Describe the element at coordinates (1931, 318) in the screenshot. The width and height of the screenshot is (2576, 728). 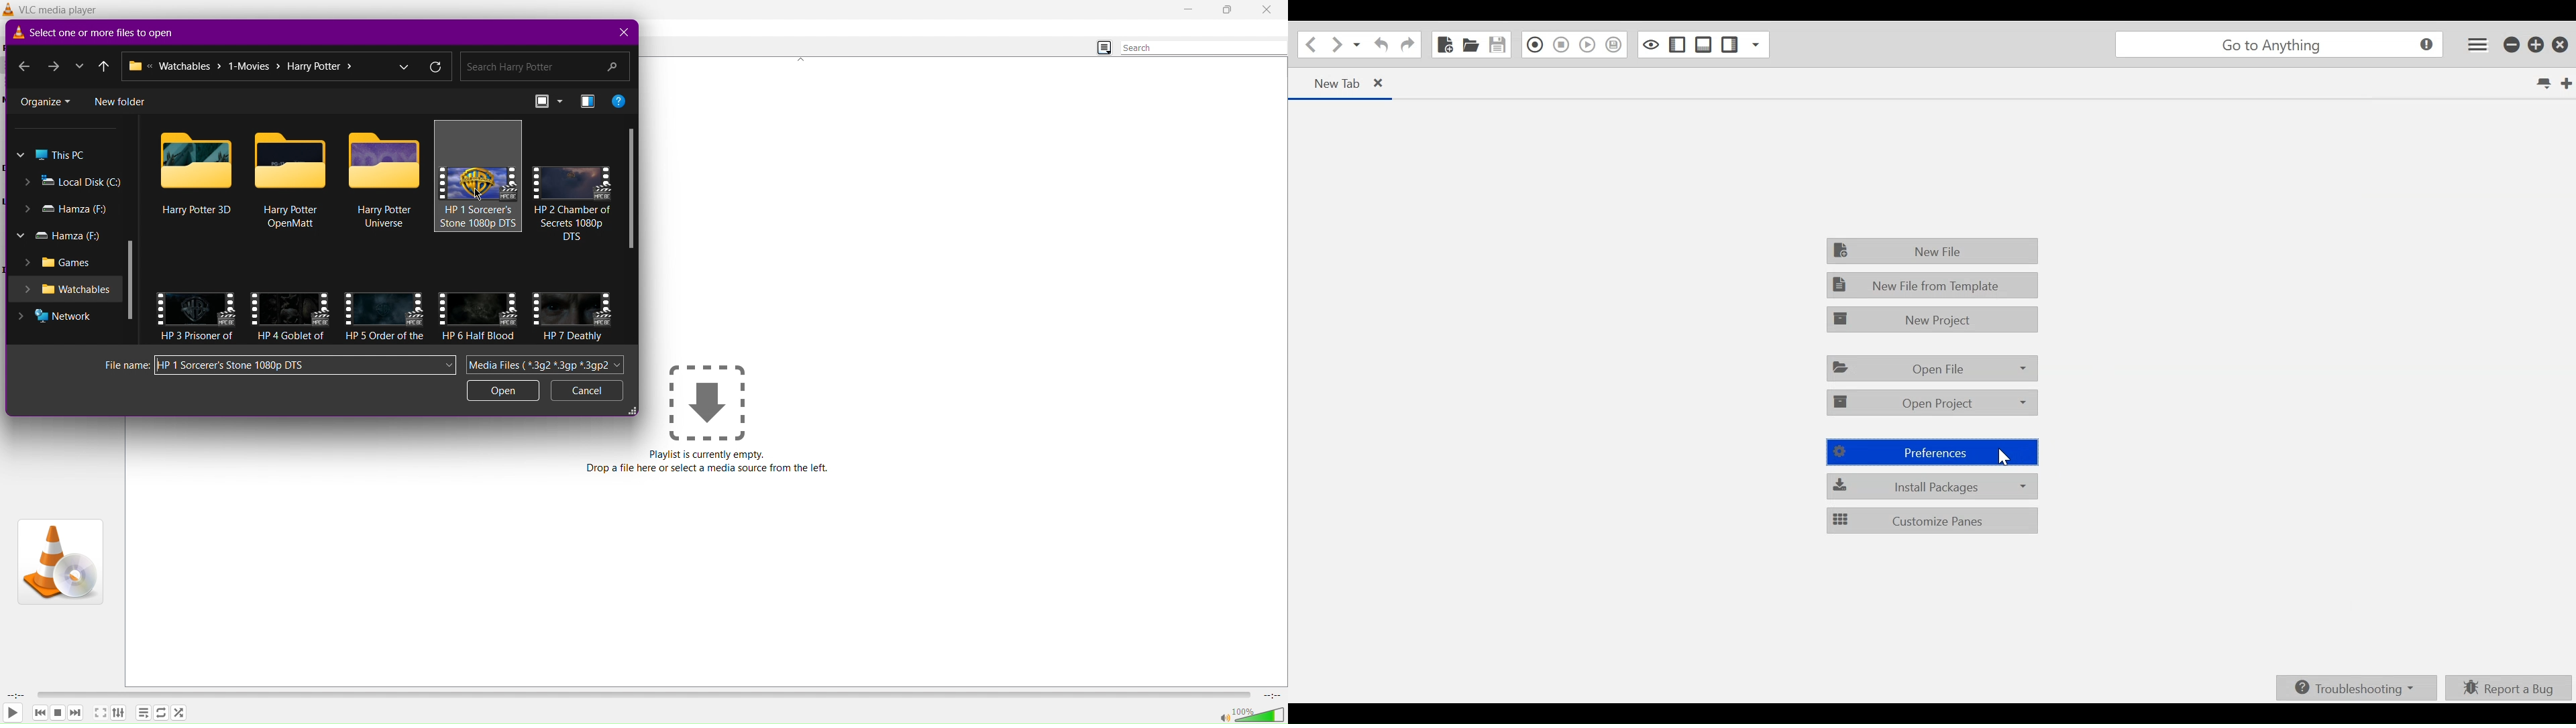
I see `New Project ` at that location.